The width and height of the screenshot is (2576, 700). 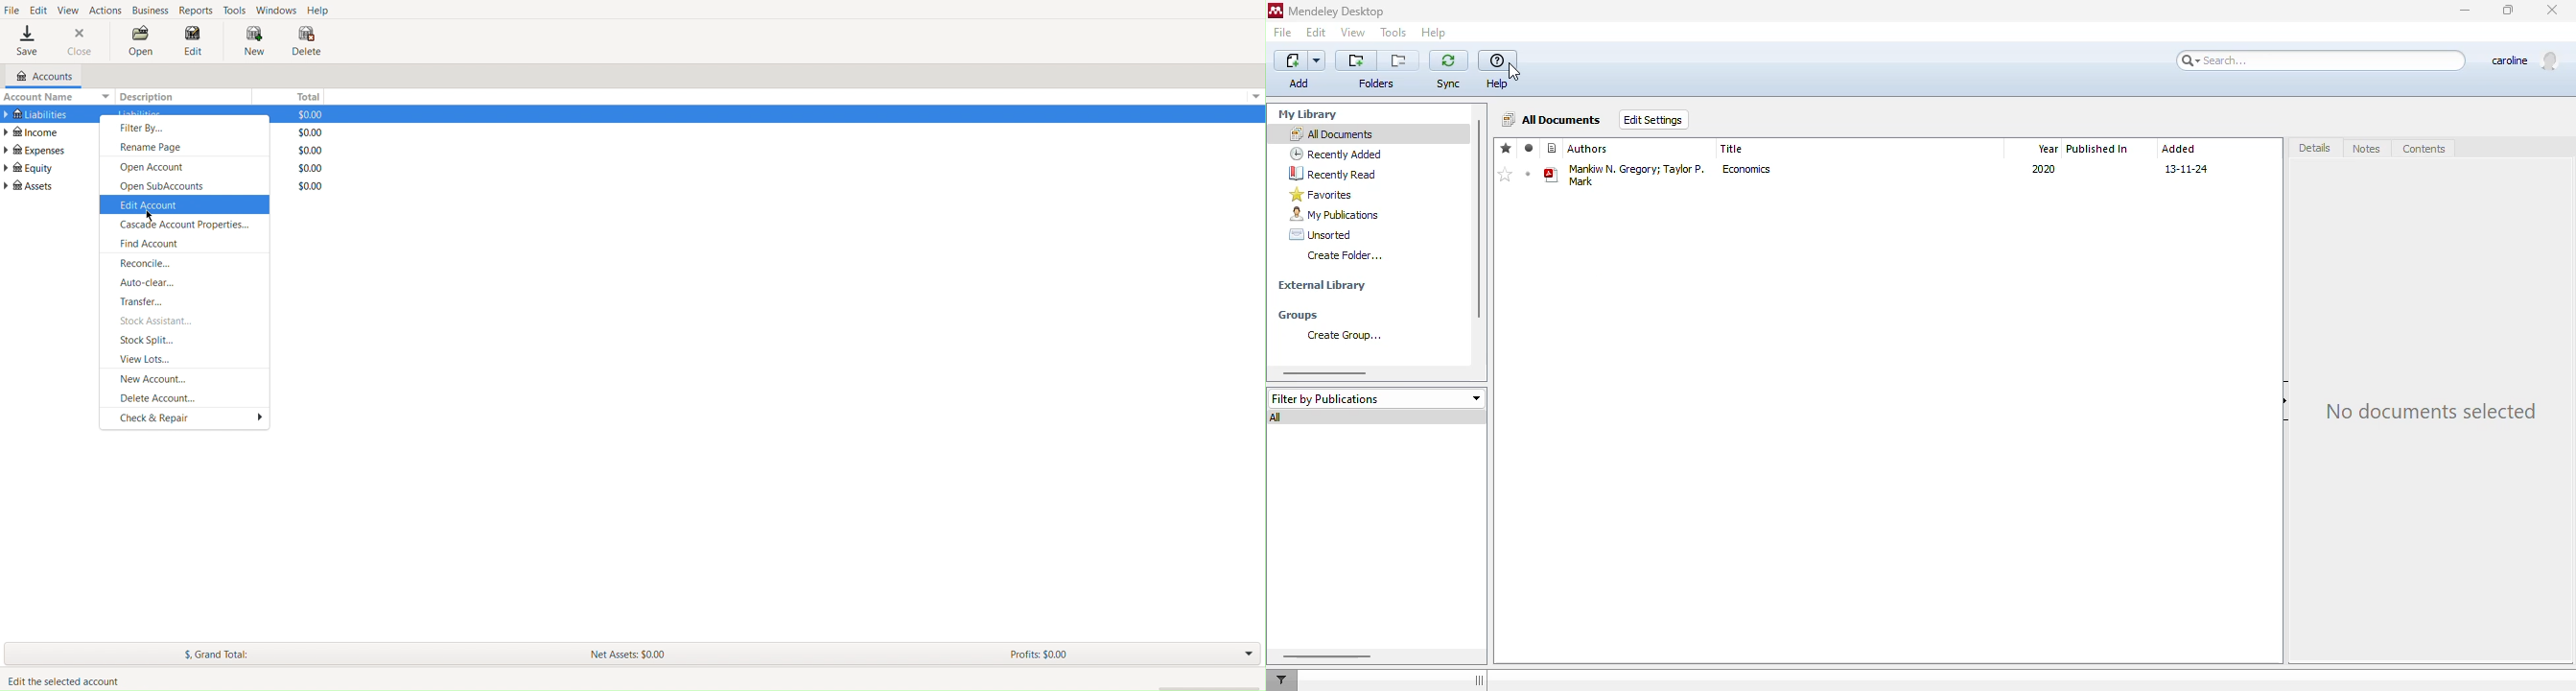 What do you see at coordinates (1330, 133) in the screenshot?
I see `all documents` at bounding box center [1330, 133].